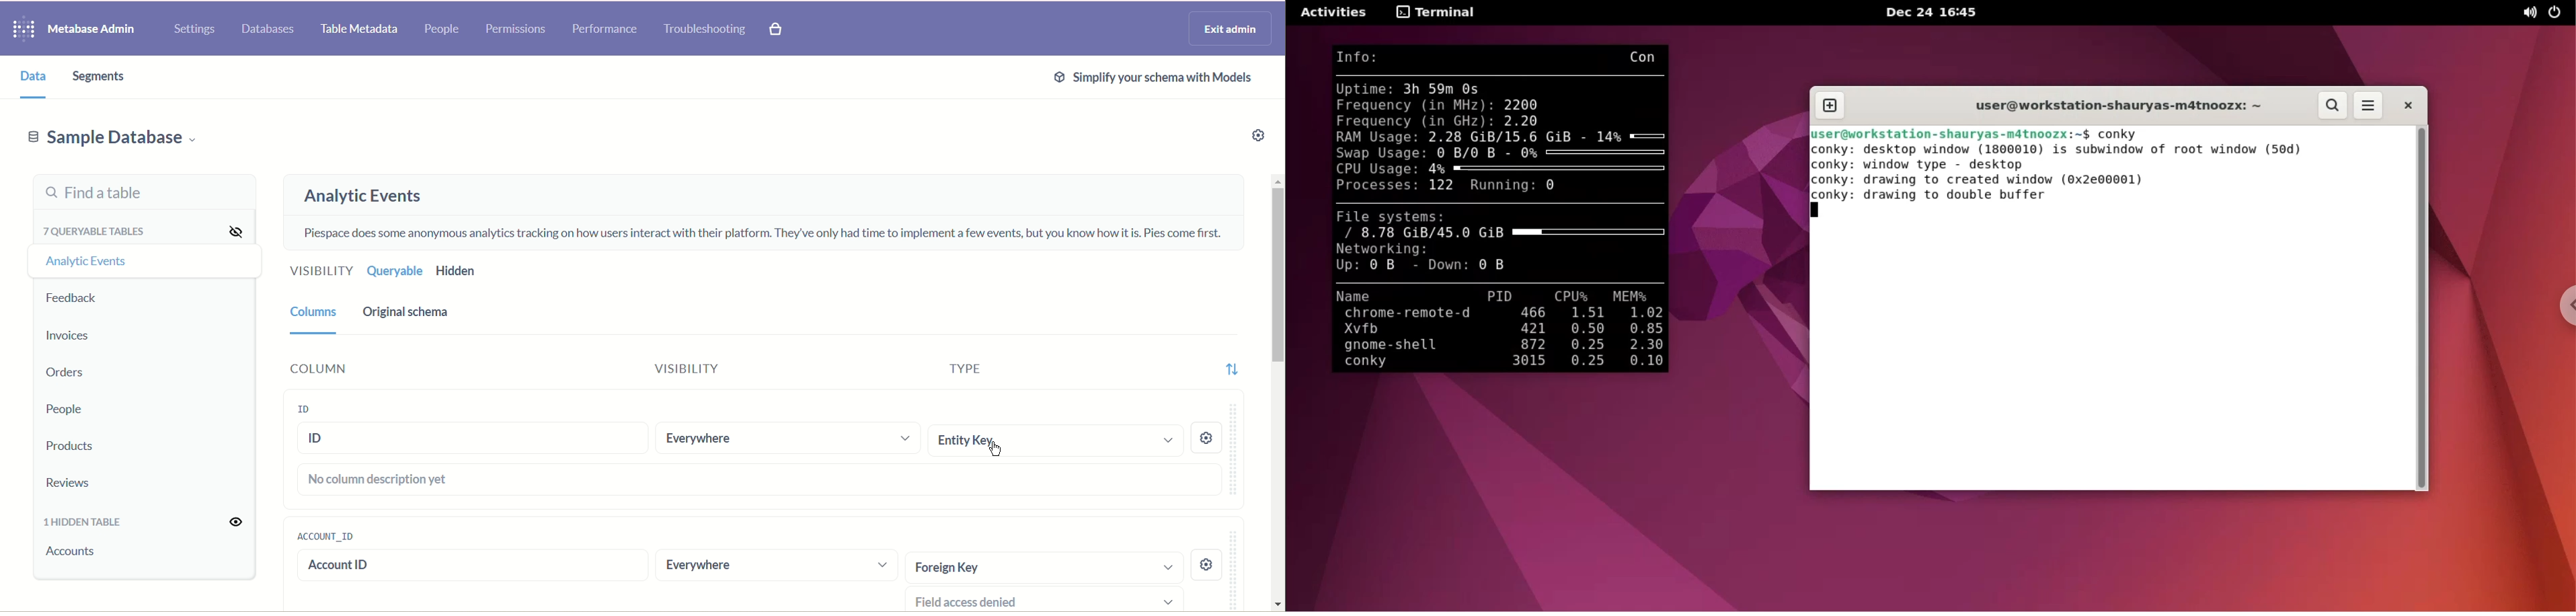 Image resolution: width=2576 pixels, height=616 pixels. Describe the element at coordinates (84, 524) in the screenshot. I see `hidden table` at that location.